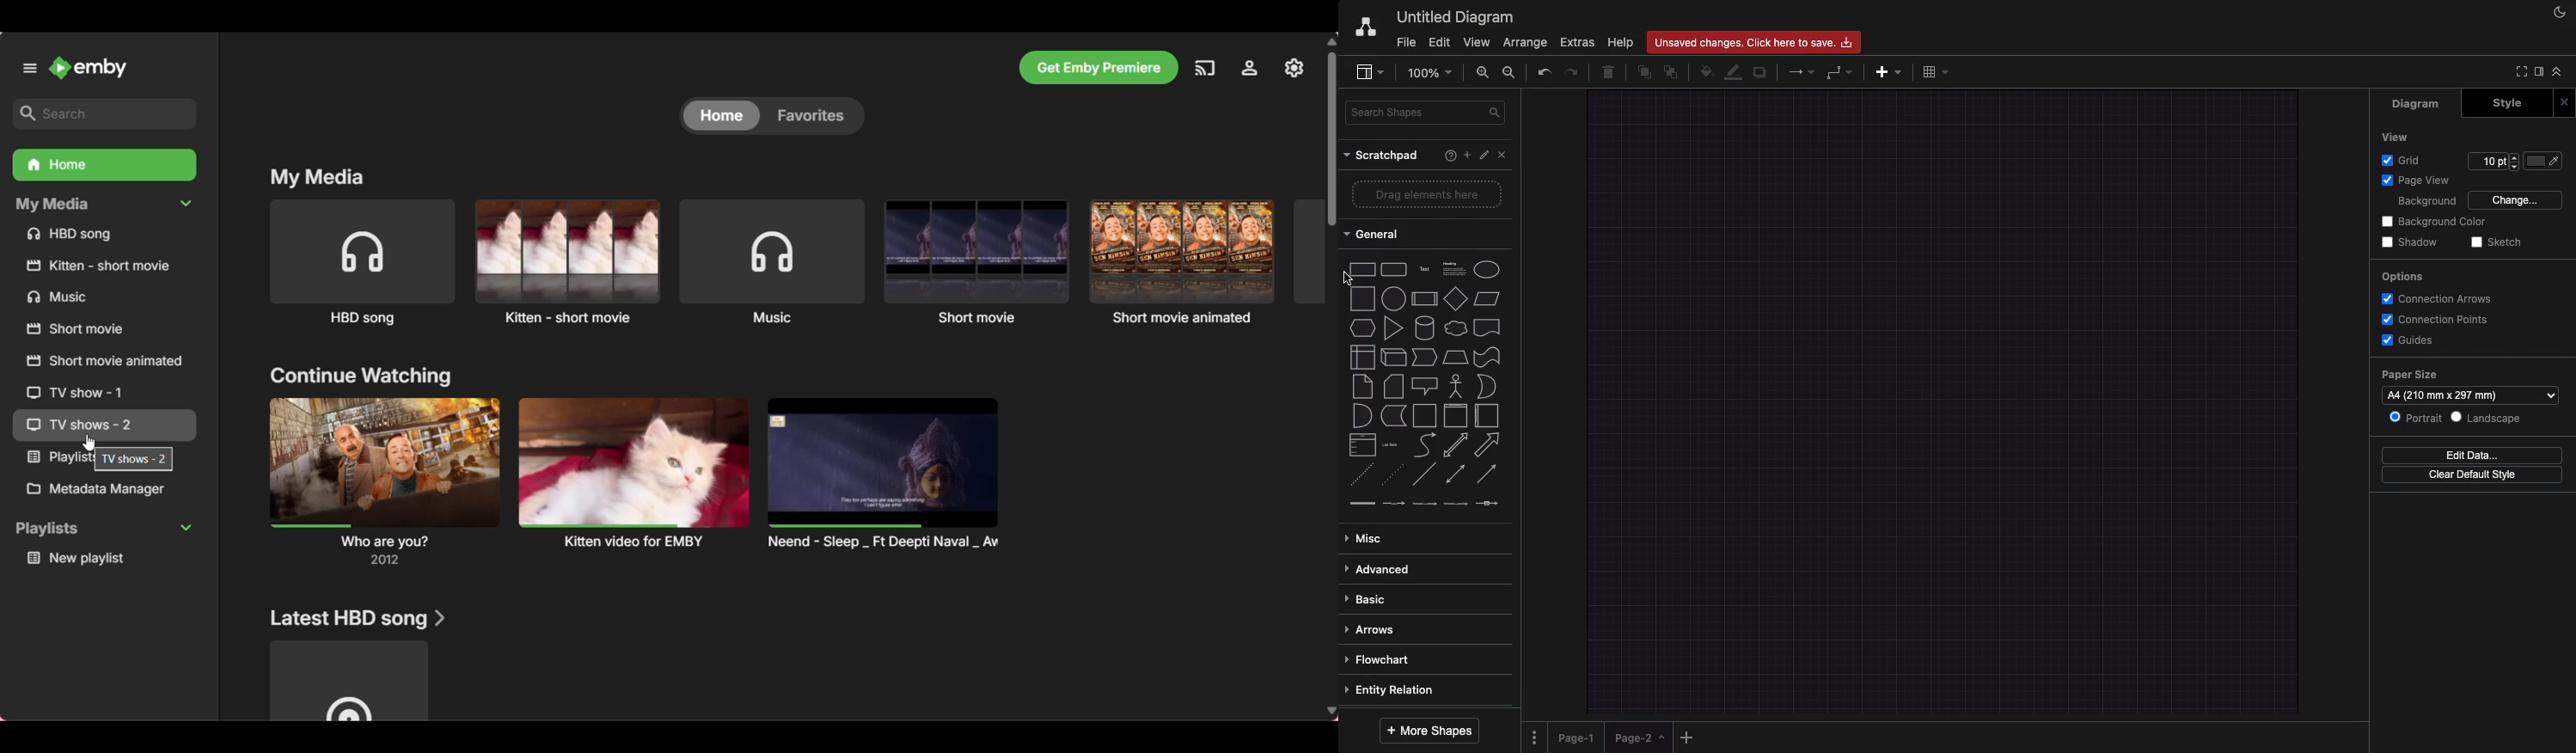 The height and width of the screenshot is (756, 2576). Describe the element at coordinates (1455, 298) in the screenshot. I see `` at that location.